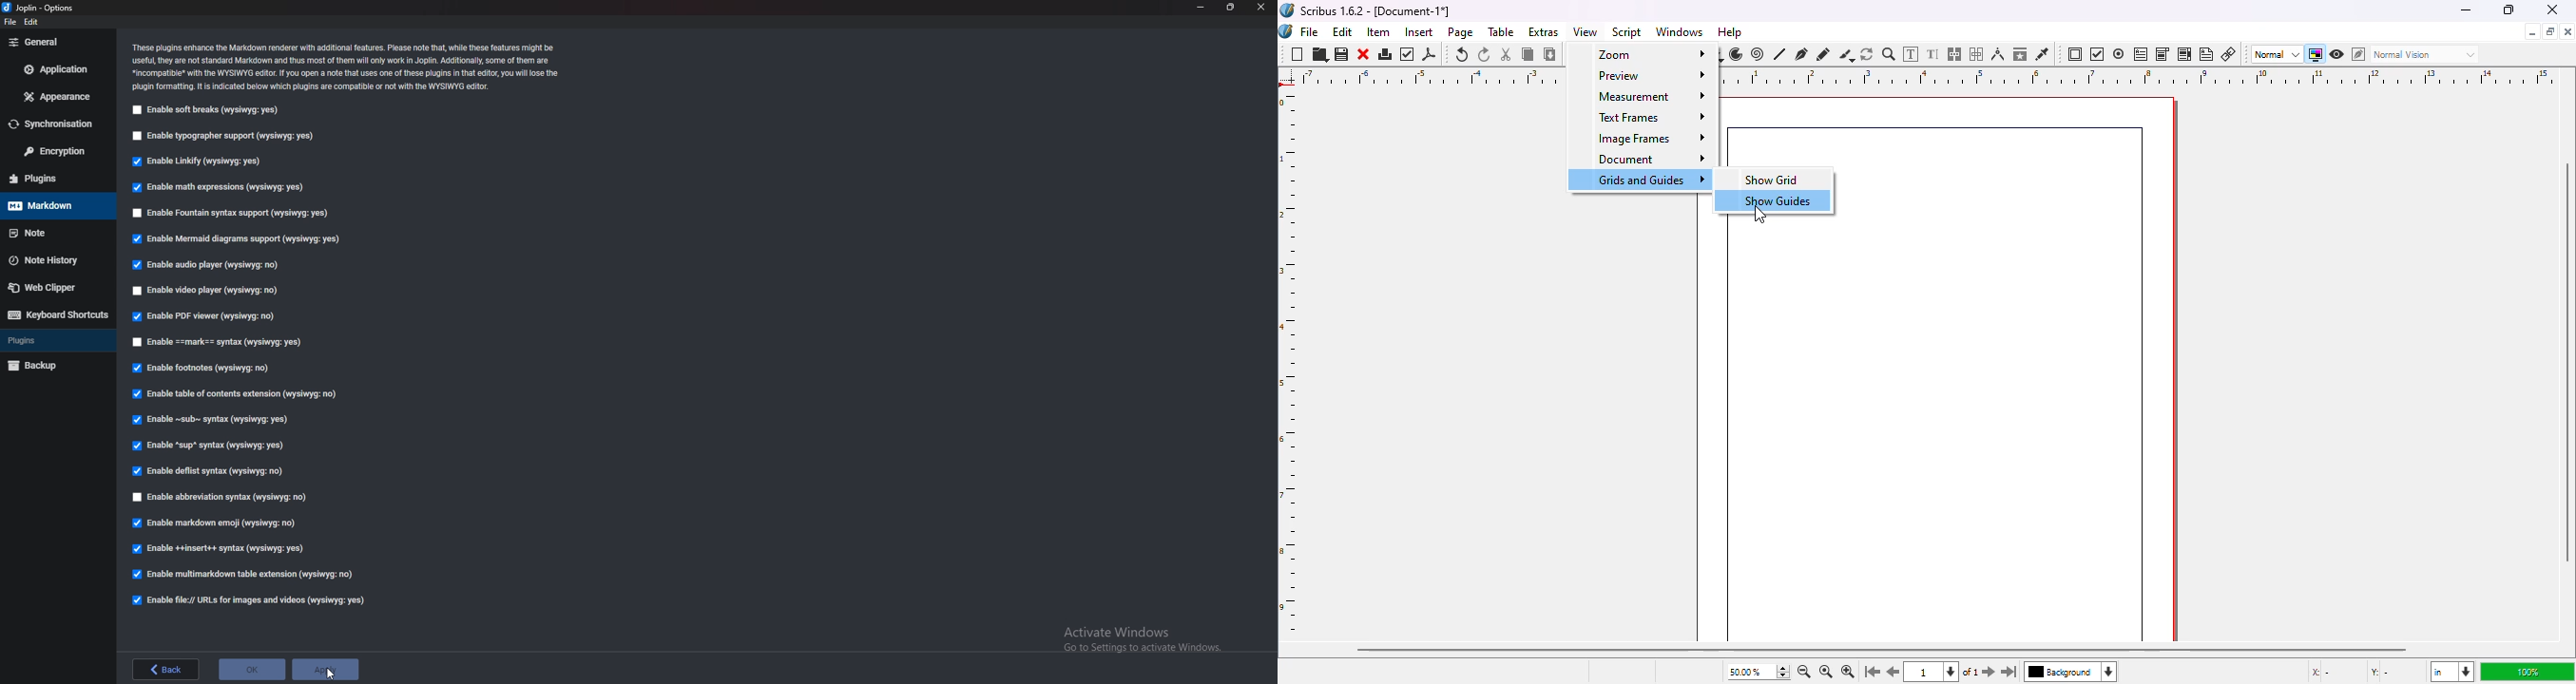  I want to click on document, so click(1644, 160).